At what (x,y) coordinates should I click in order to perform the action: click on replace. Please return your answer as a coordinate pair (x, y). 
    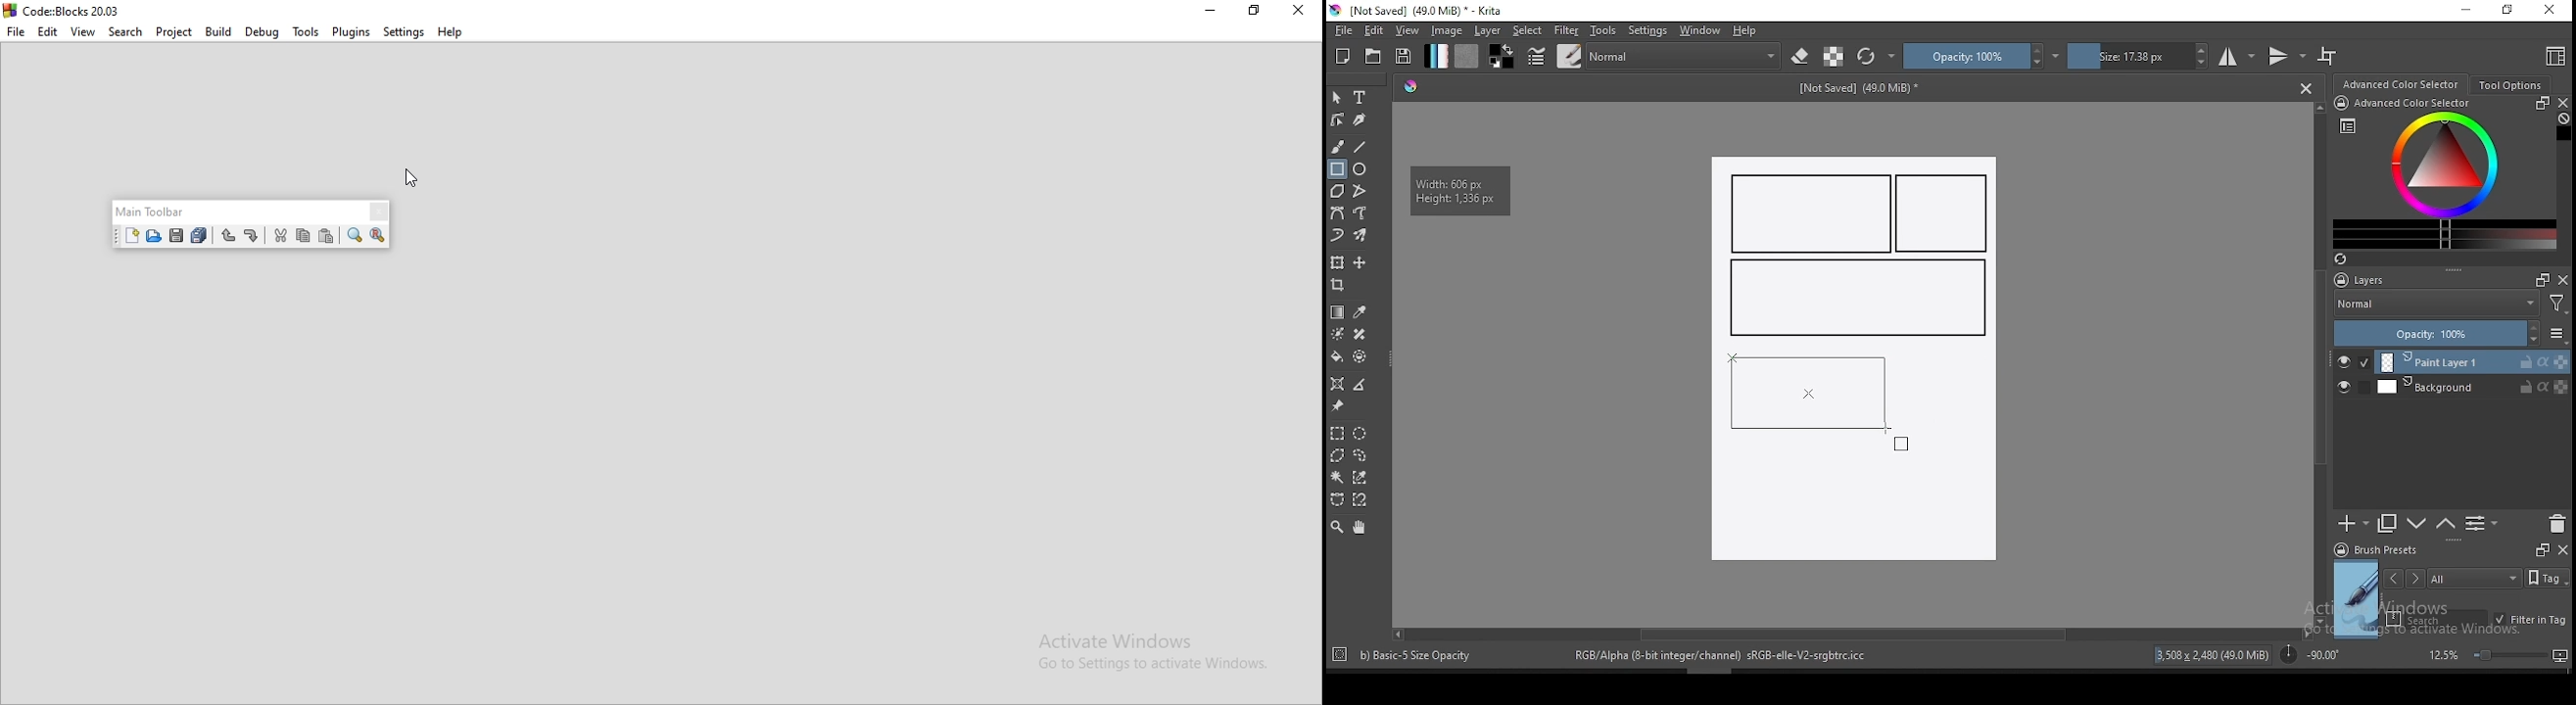
    Looking at the image, I should click on (379, 238).